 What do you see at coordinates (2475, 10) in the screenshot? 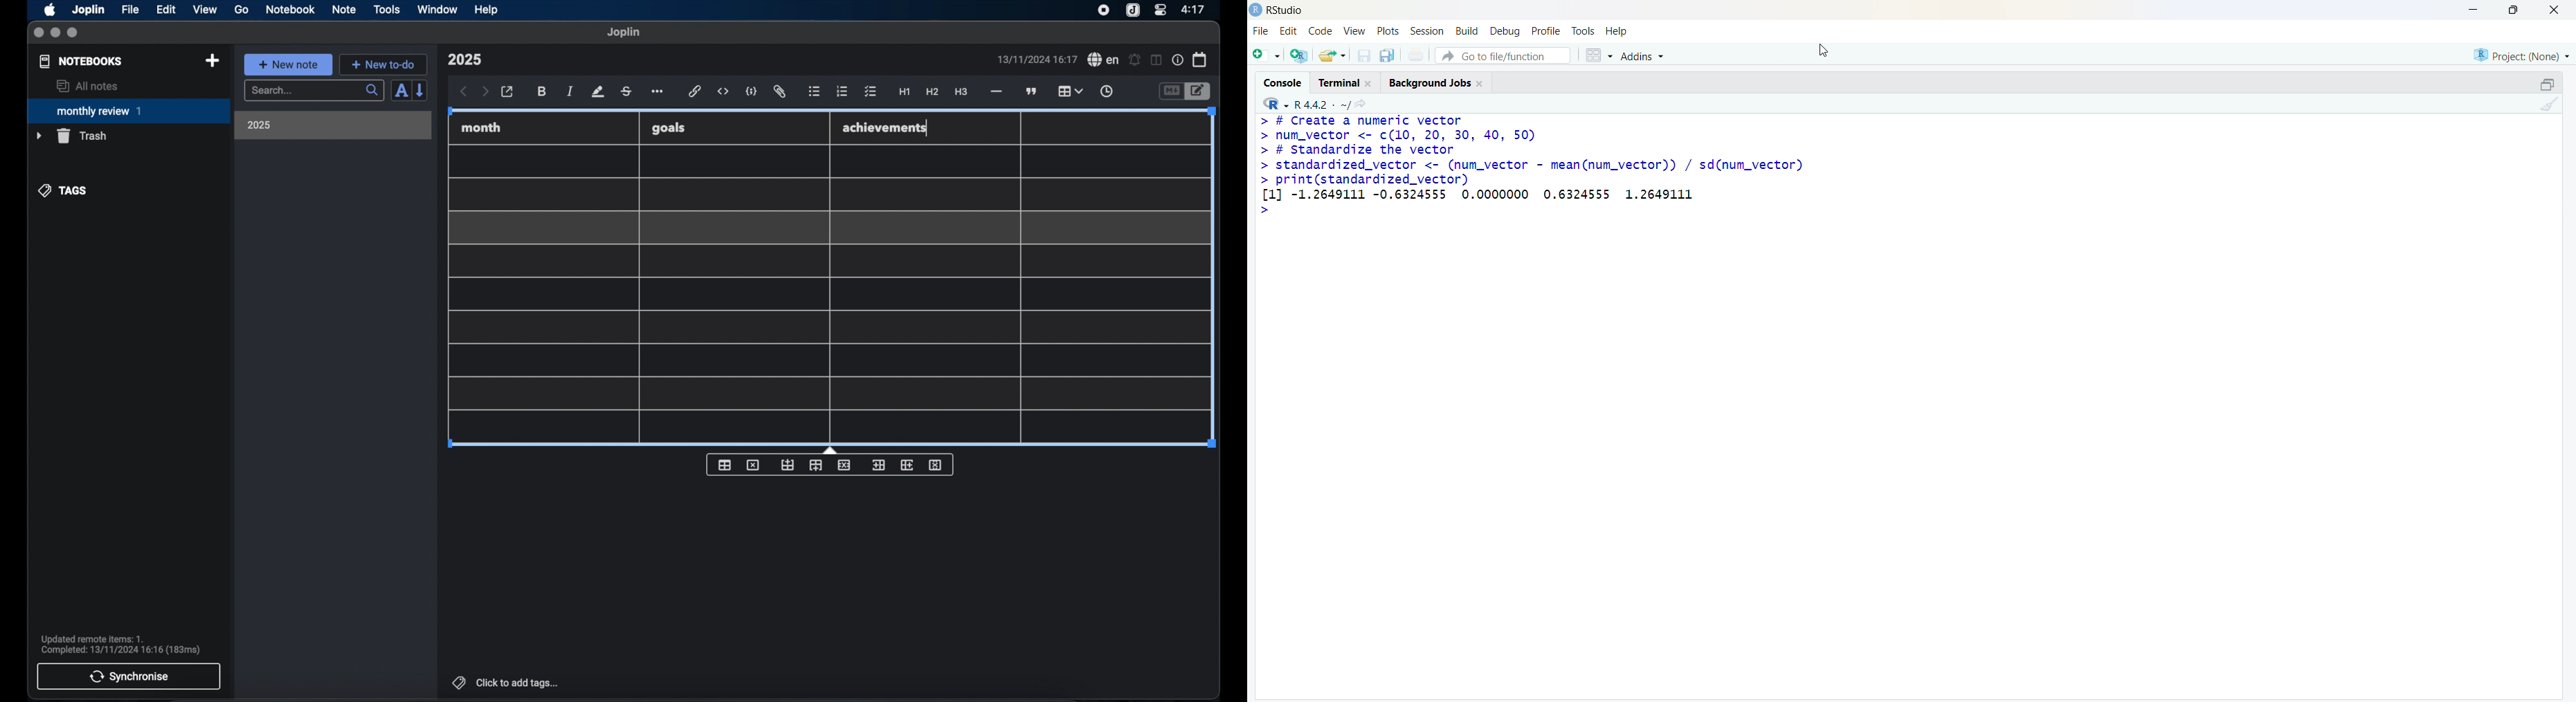
I see `minimise` at bounding box center [2475, 10].